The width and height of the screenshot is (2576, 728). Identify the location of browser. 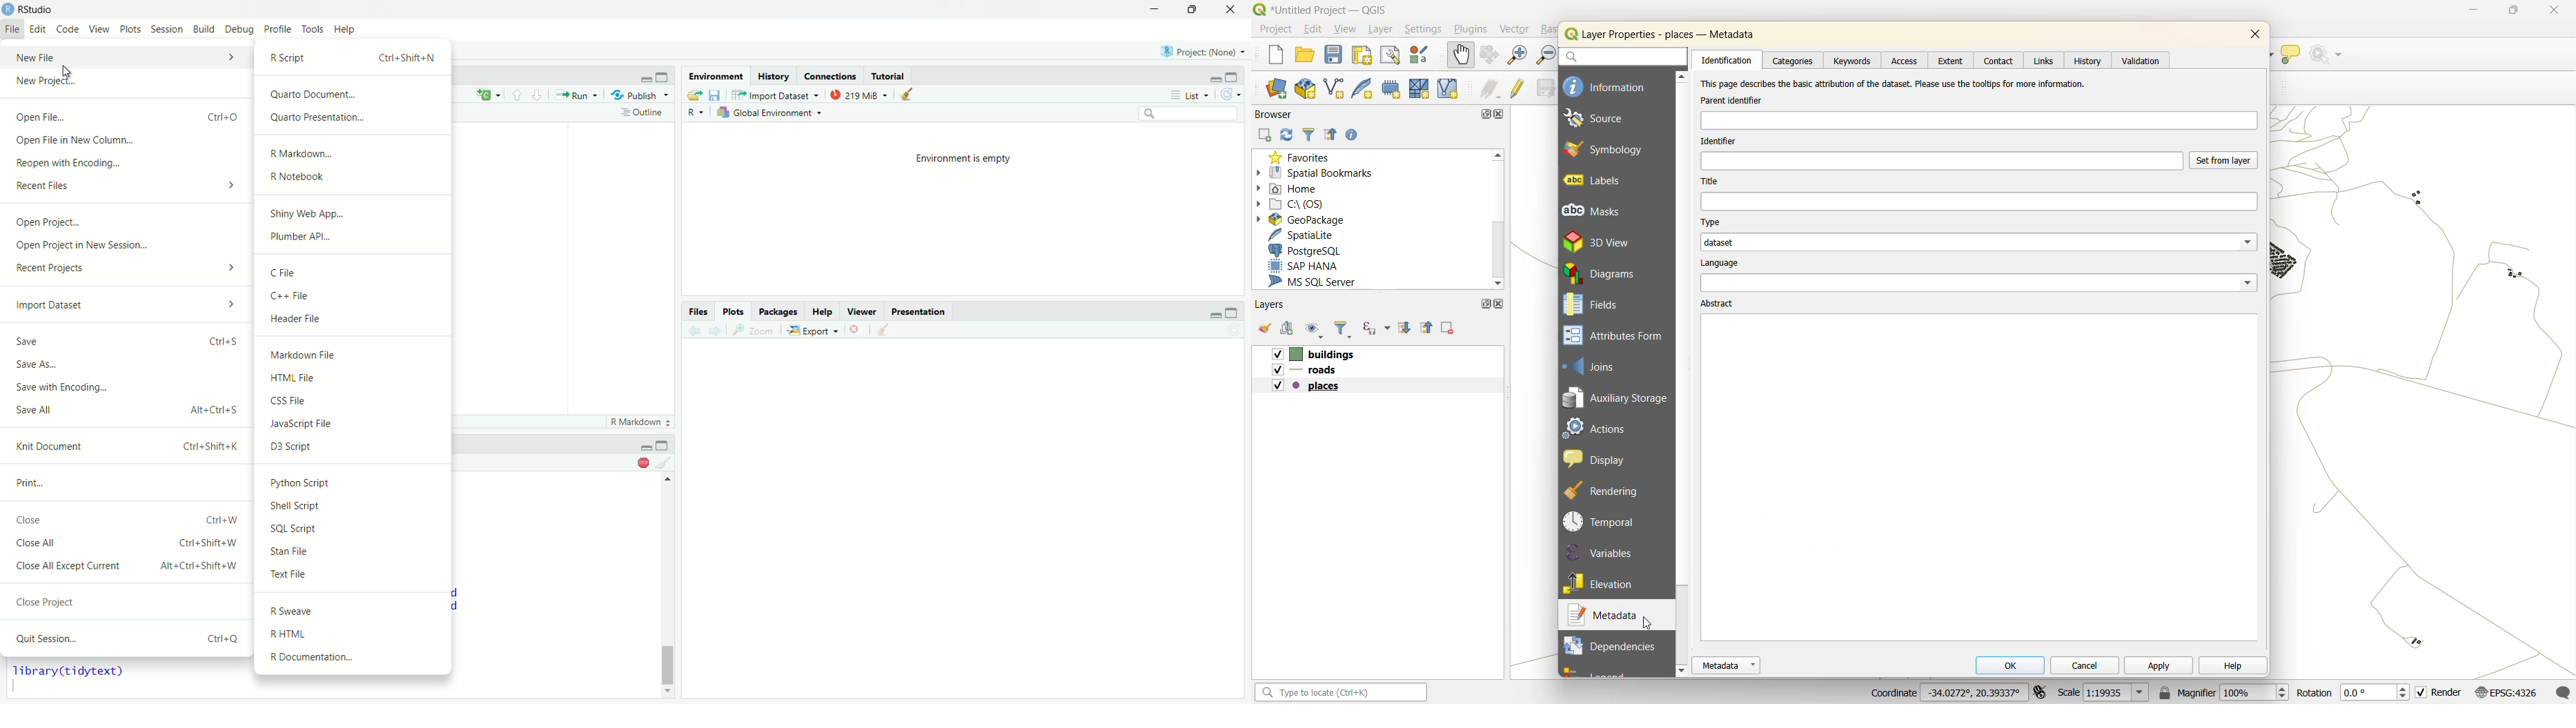
(1277, 114).